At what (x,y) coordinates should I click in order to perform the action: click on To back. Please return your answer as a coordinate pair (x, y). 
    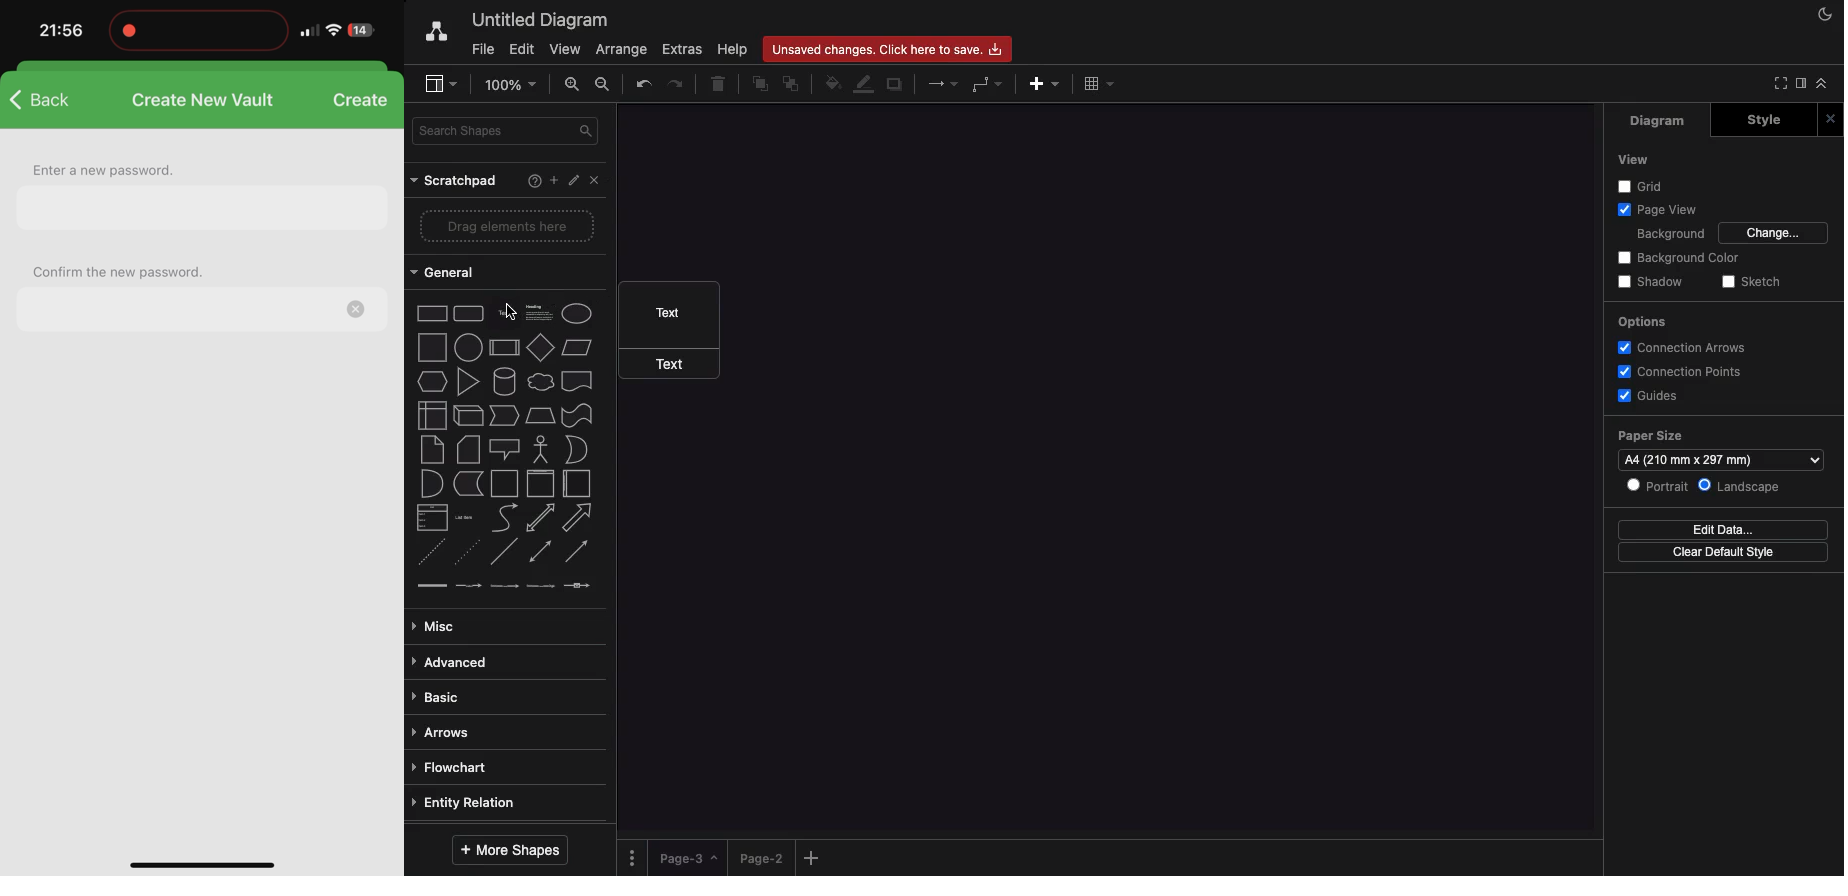
    Looking at the image, I should click on (791, 85).